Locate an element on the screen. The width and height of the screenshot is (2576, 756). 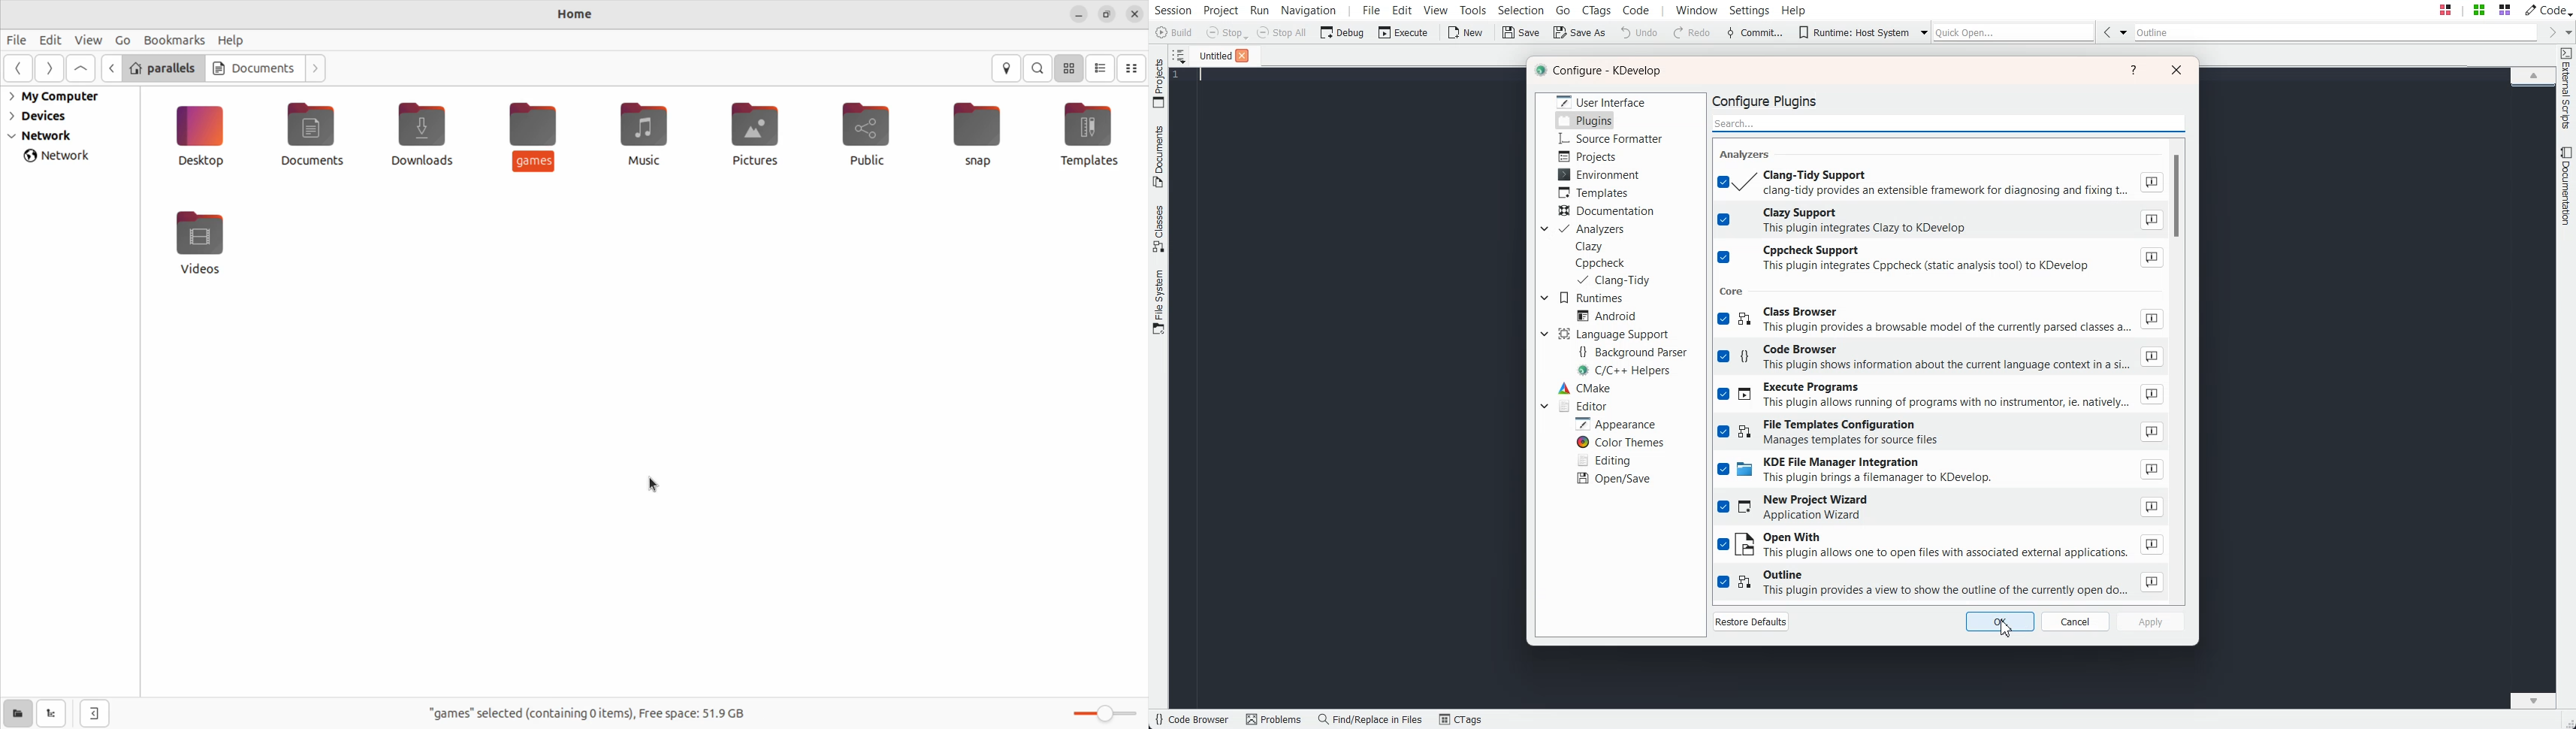
close is located at coordinates (1135, 14).